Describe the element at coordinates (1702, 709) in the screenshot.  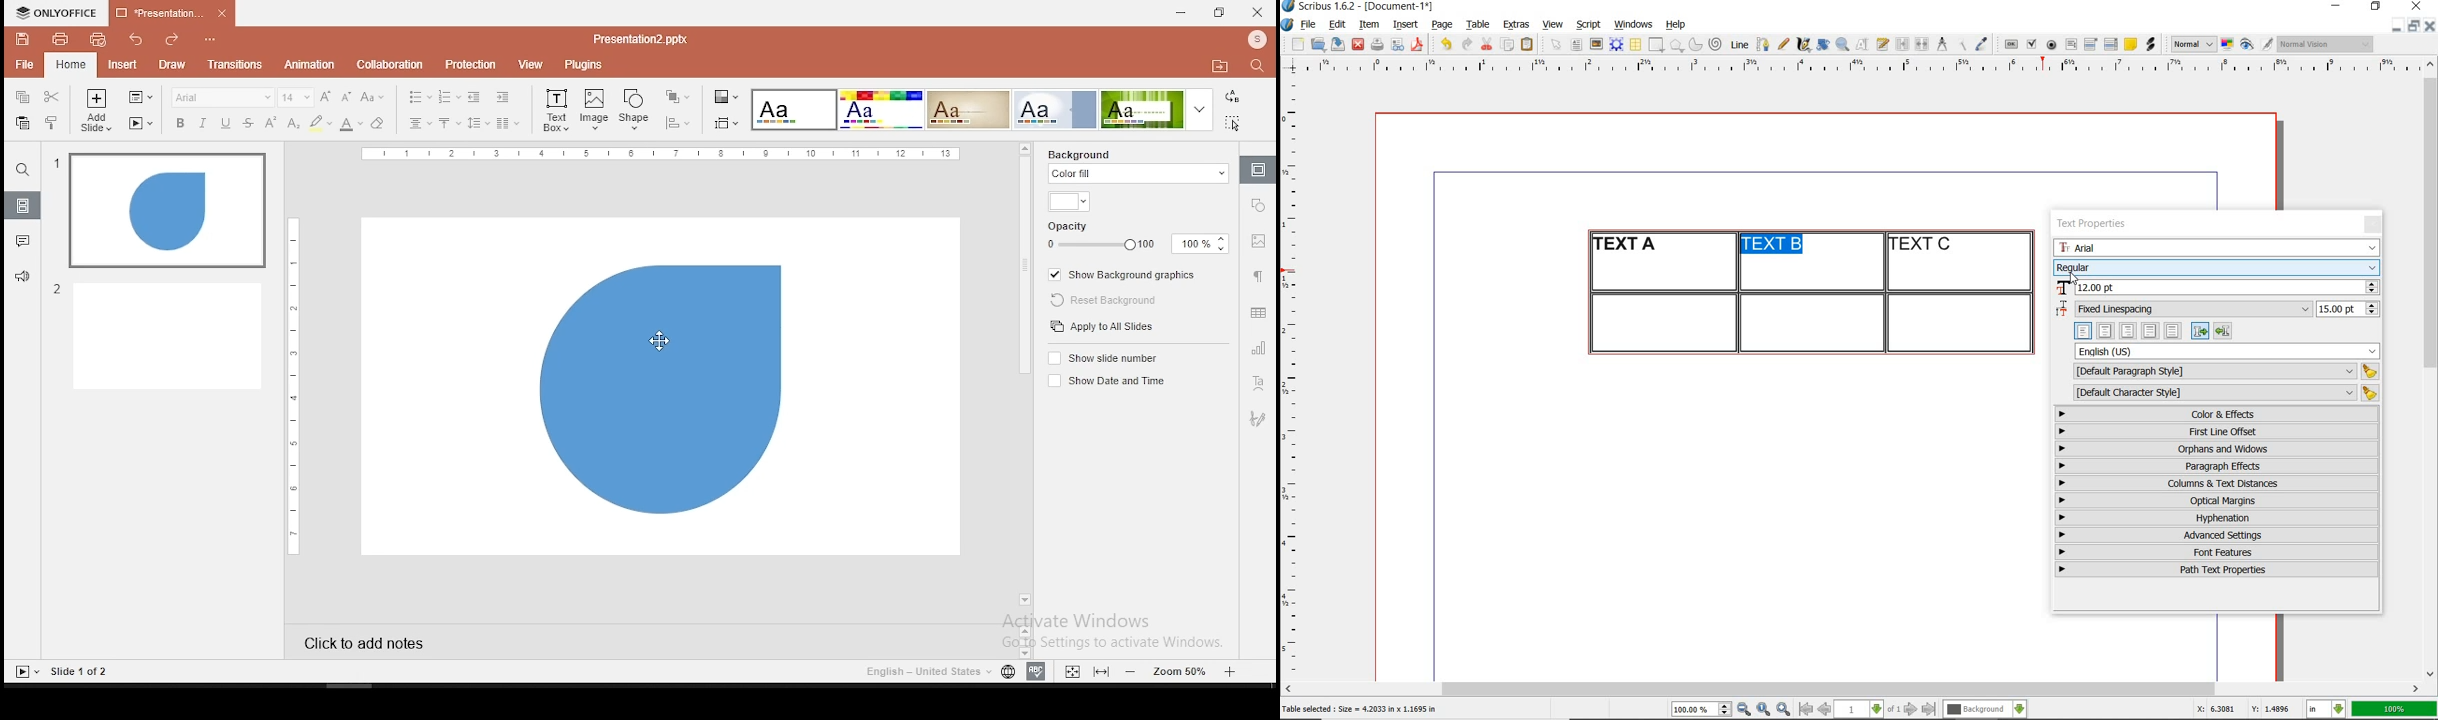
I see `select current zoom level` at that location.